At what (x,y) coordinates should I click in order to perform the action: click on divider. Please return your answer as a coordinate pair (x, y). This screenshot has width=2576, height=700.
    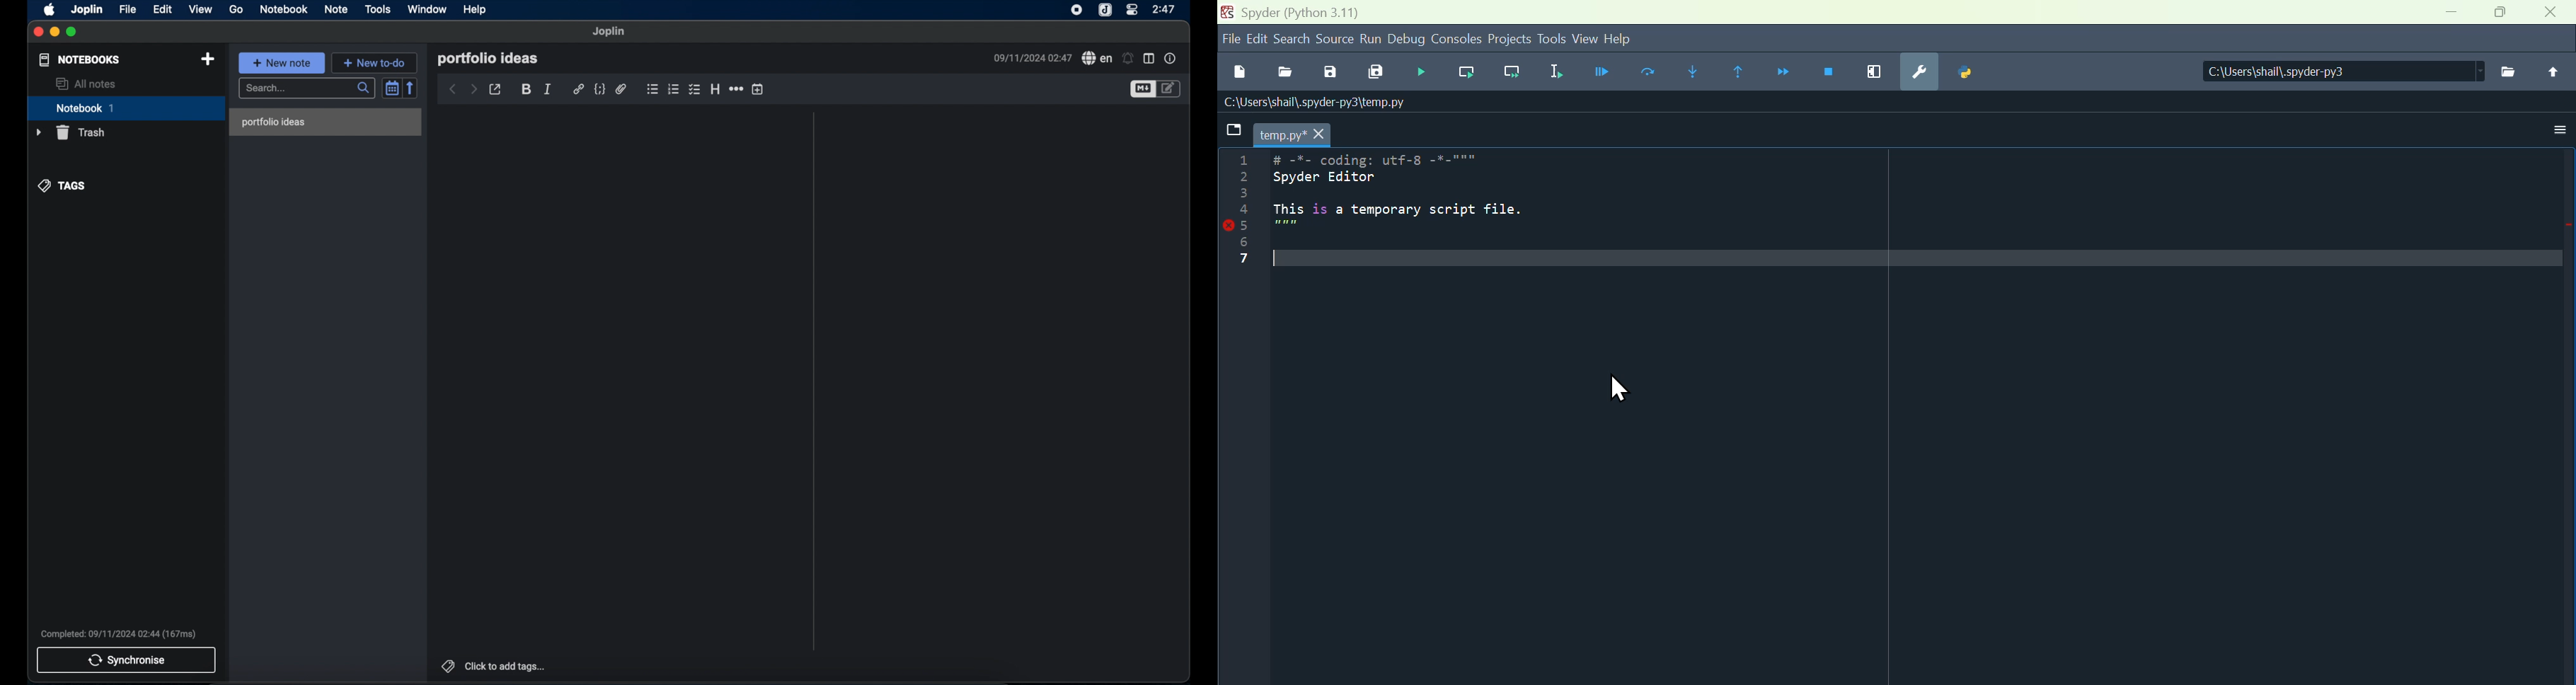
    Looking at the image, I should click on (814, 381).